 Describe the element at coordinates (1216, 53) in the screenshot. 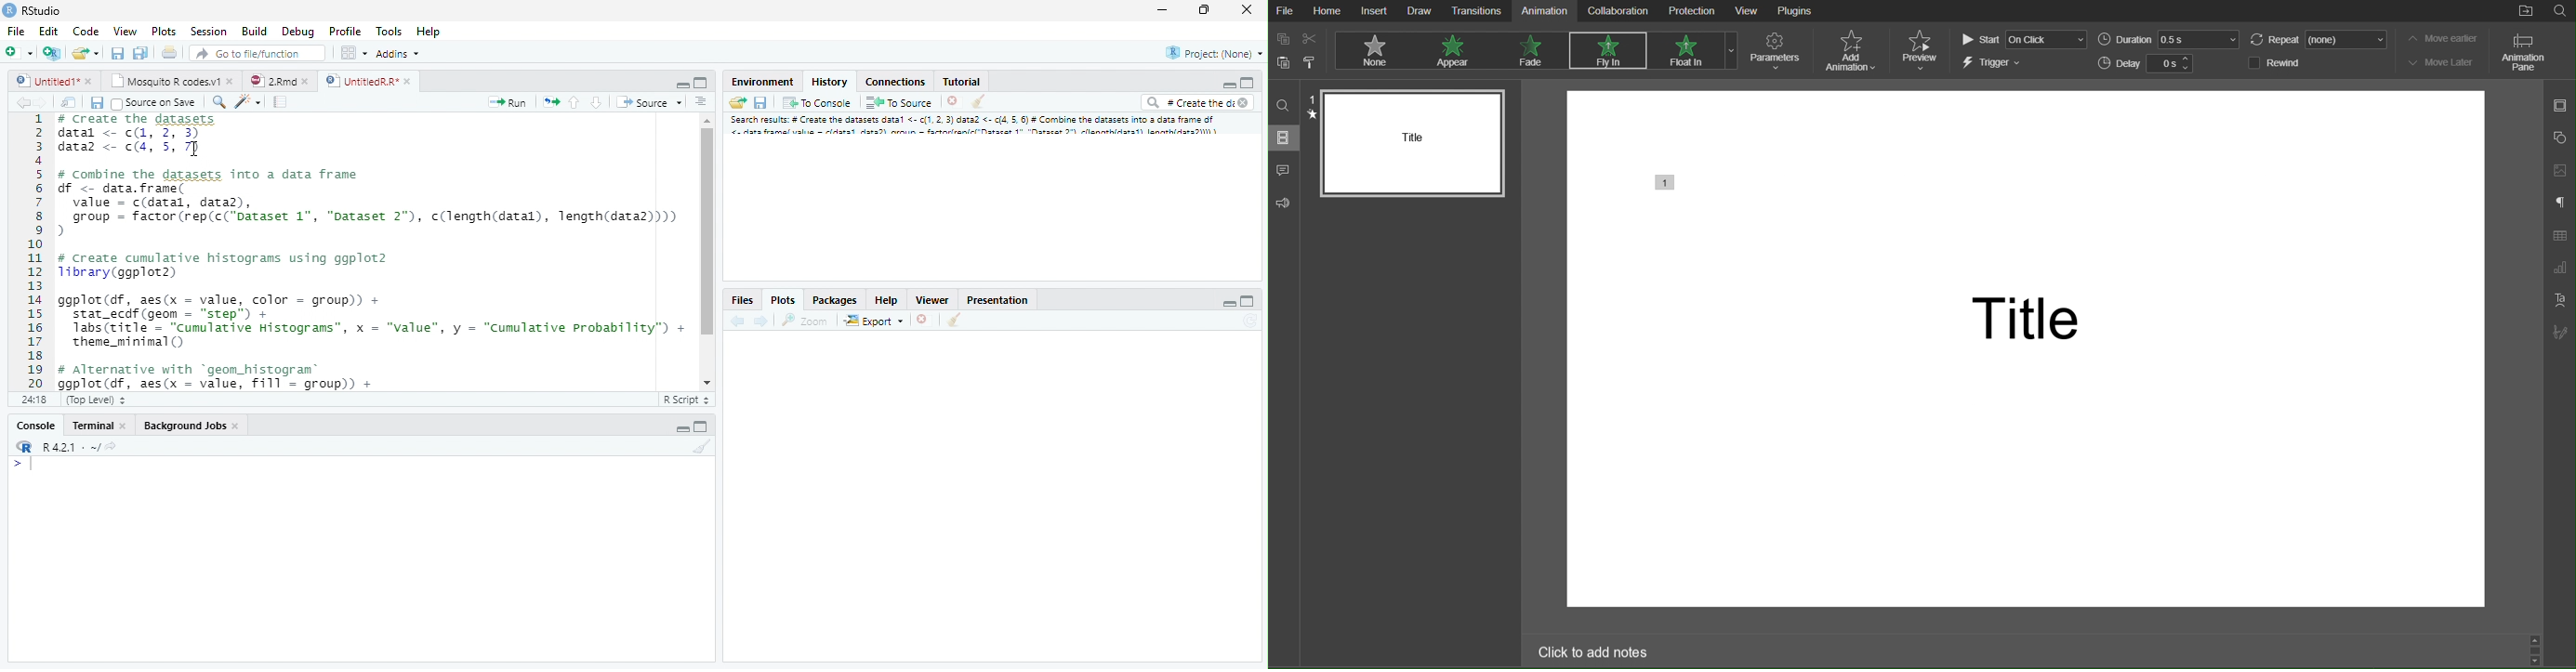

I see `Project (None)` at that location.